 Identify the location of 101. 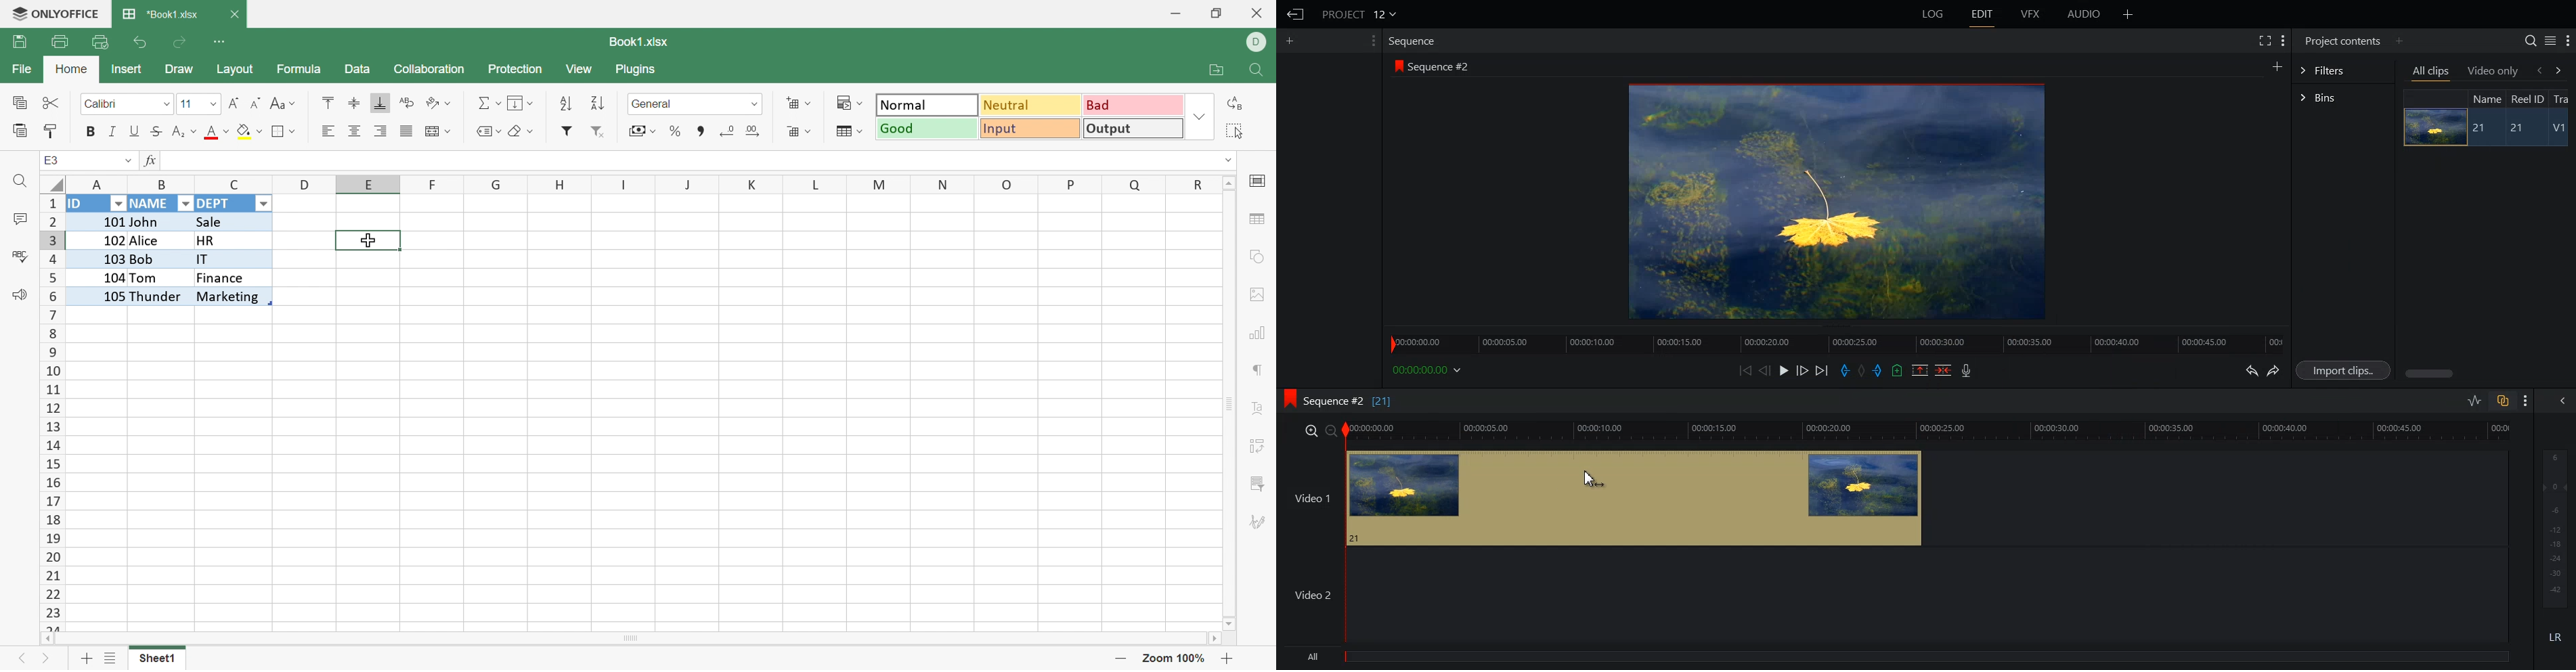
(98, 219).